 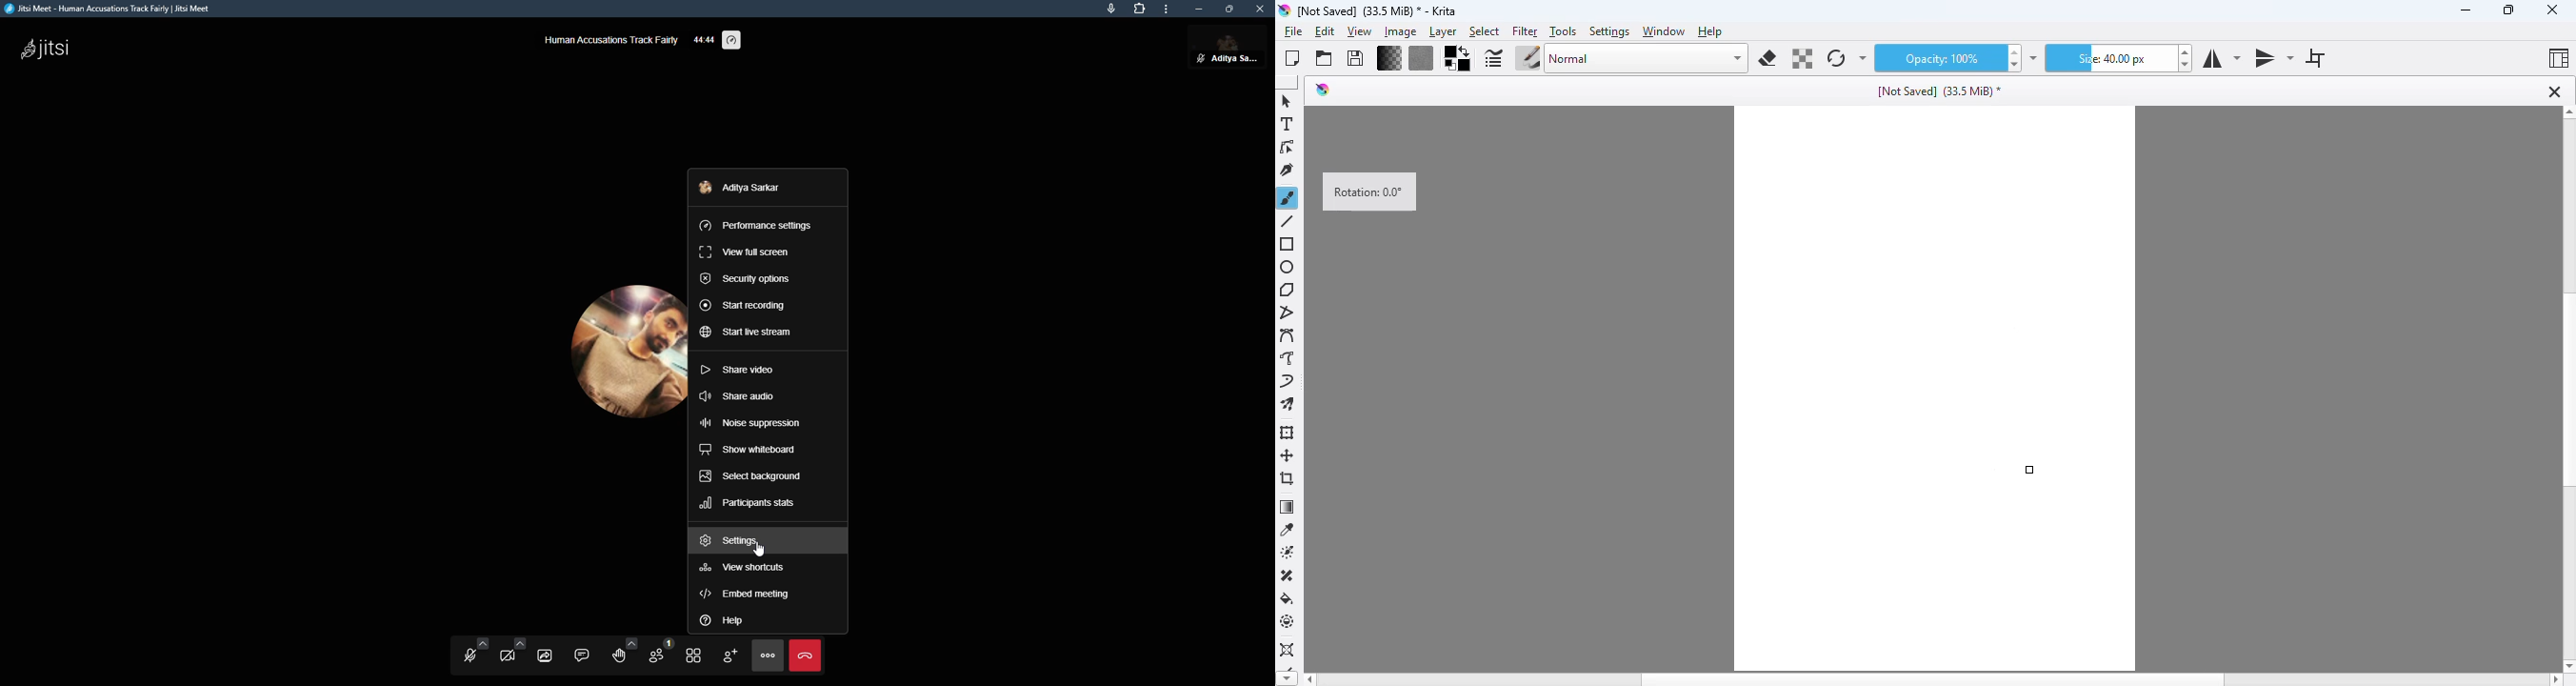 What do you see at coordinates (654, 653) in the screenshot?
I see `participants` at bounding box center [654, 653].